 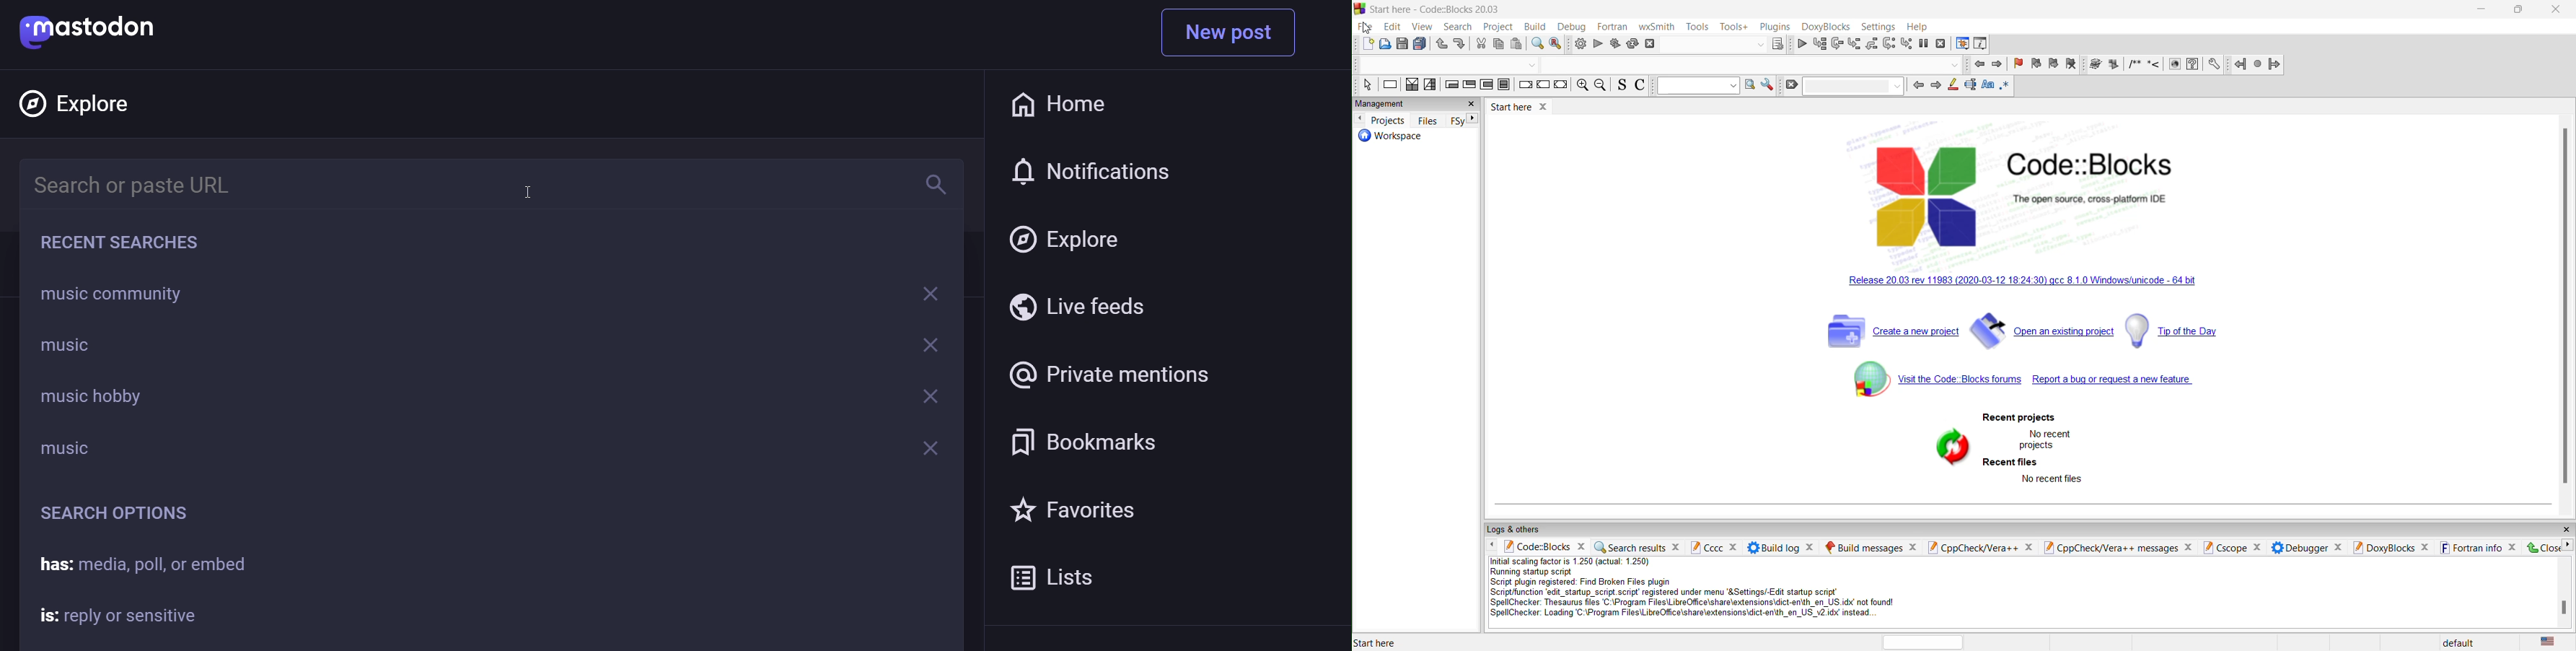 What do you see at coordinates (2018, 418) in the screenshot?
I see `recent project ` at bounding box center [2018, 418].